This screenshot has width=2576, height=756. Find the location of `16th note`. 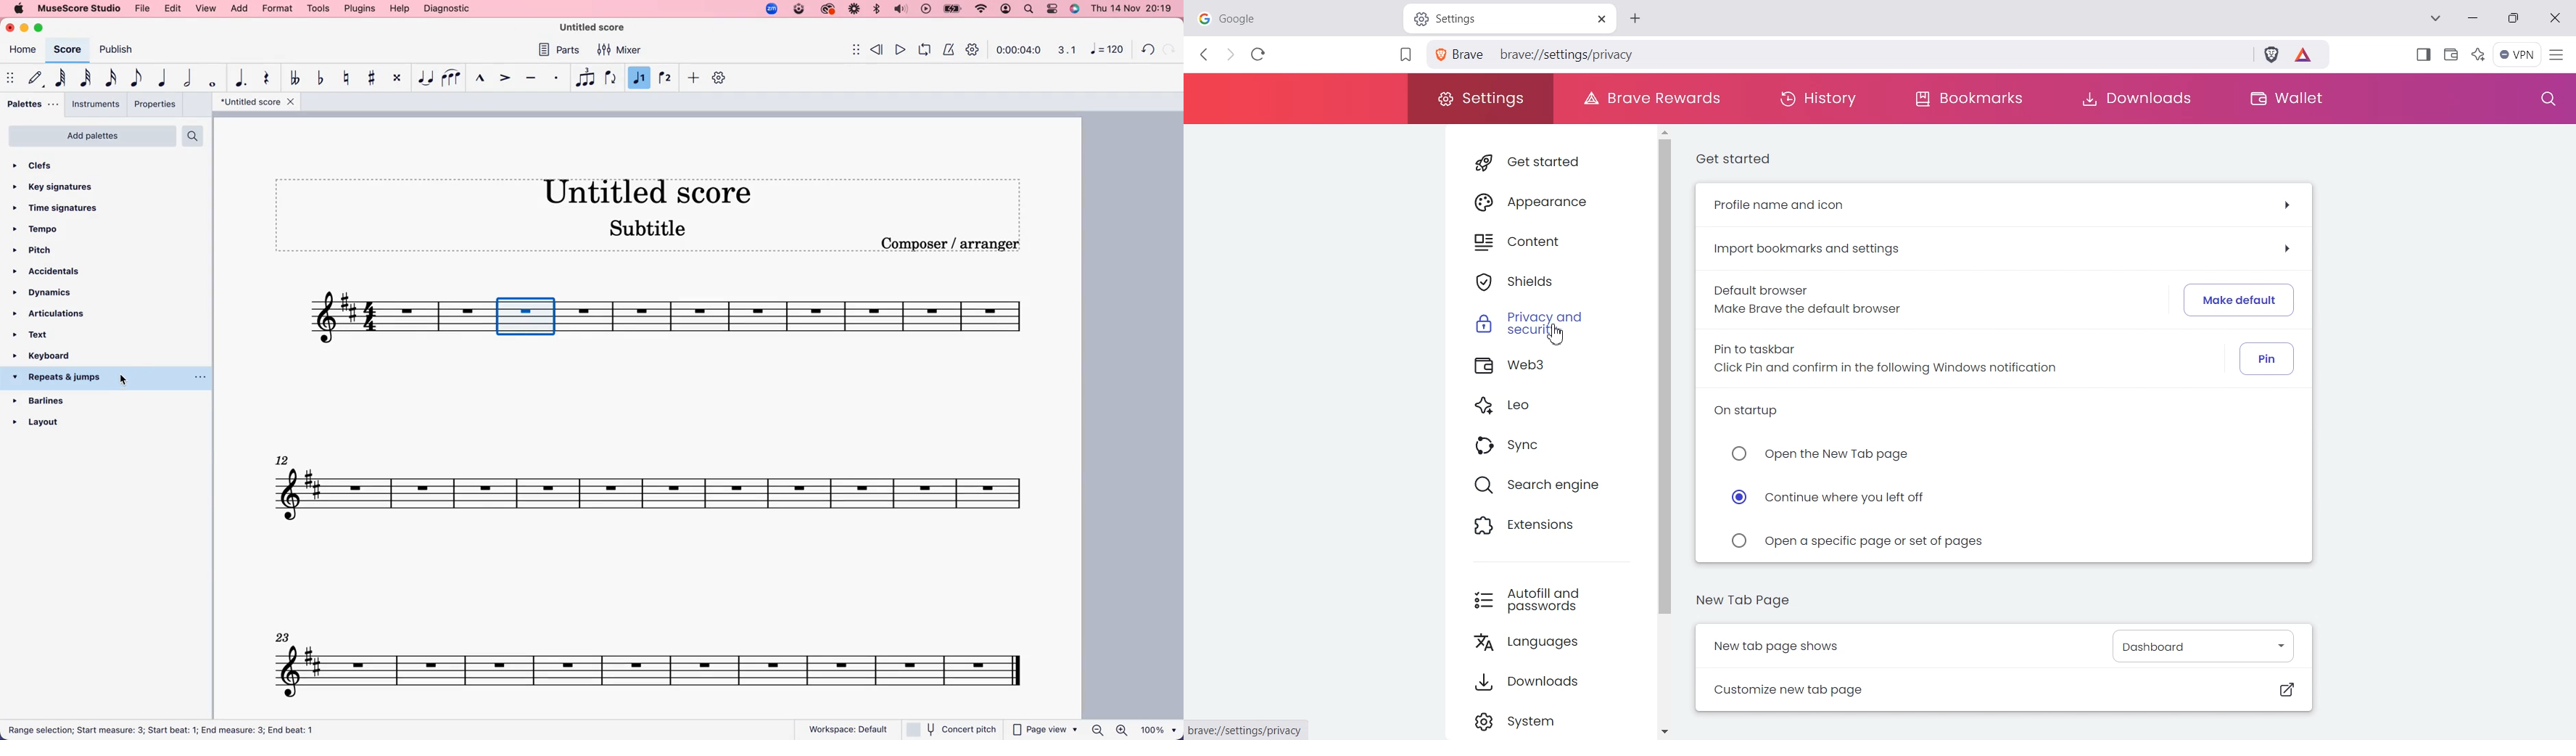

16th note is located at coordinates (114, 77).